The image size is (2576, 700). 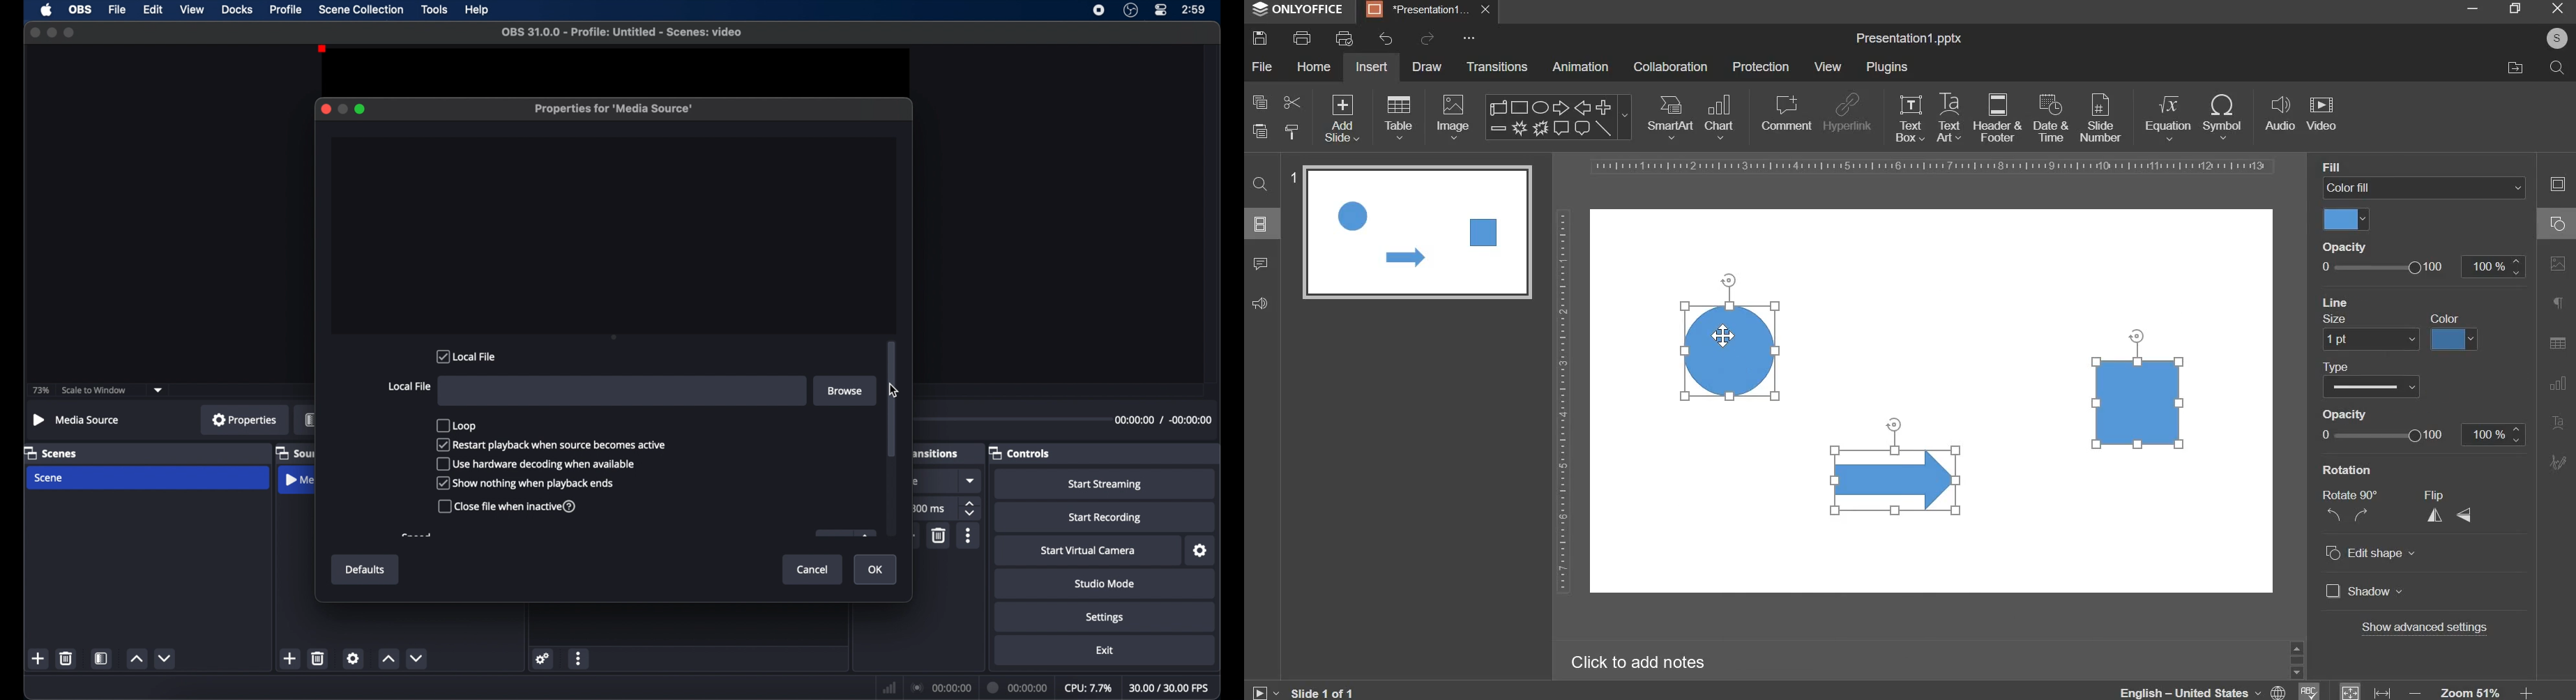 What do you see at coordinates (238, 10) in the screenshot?
I see `docks` at bounding box center [238, 10].